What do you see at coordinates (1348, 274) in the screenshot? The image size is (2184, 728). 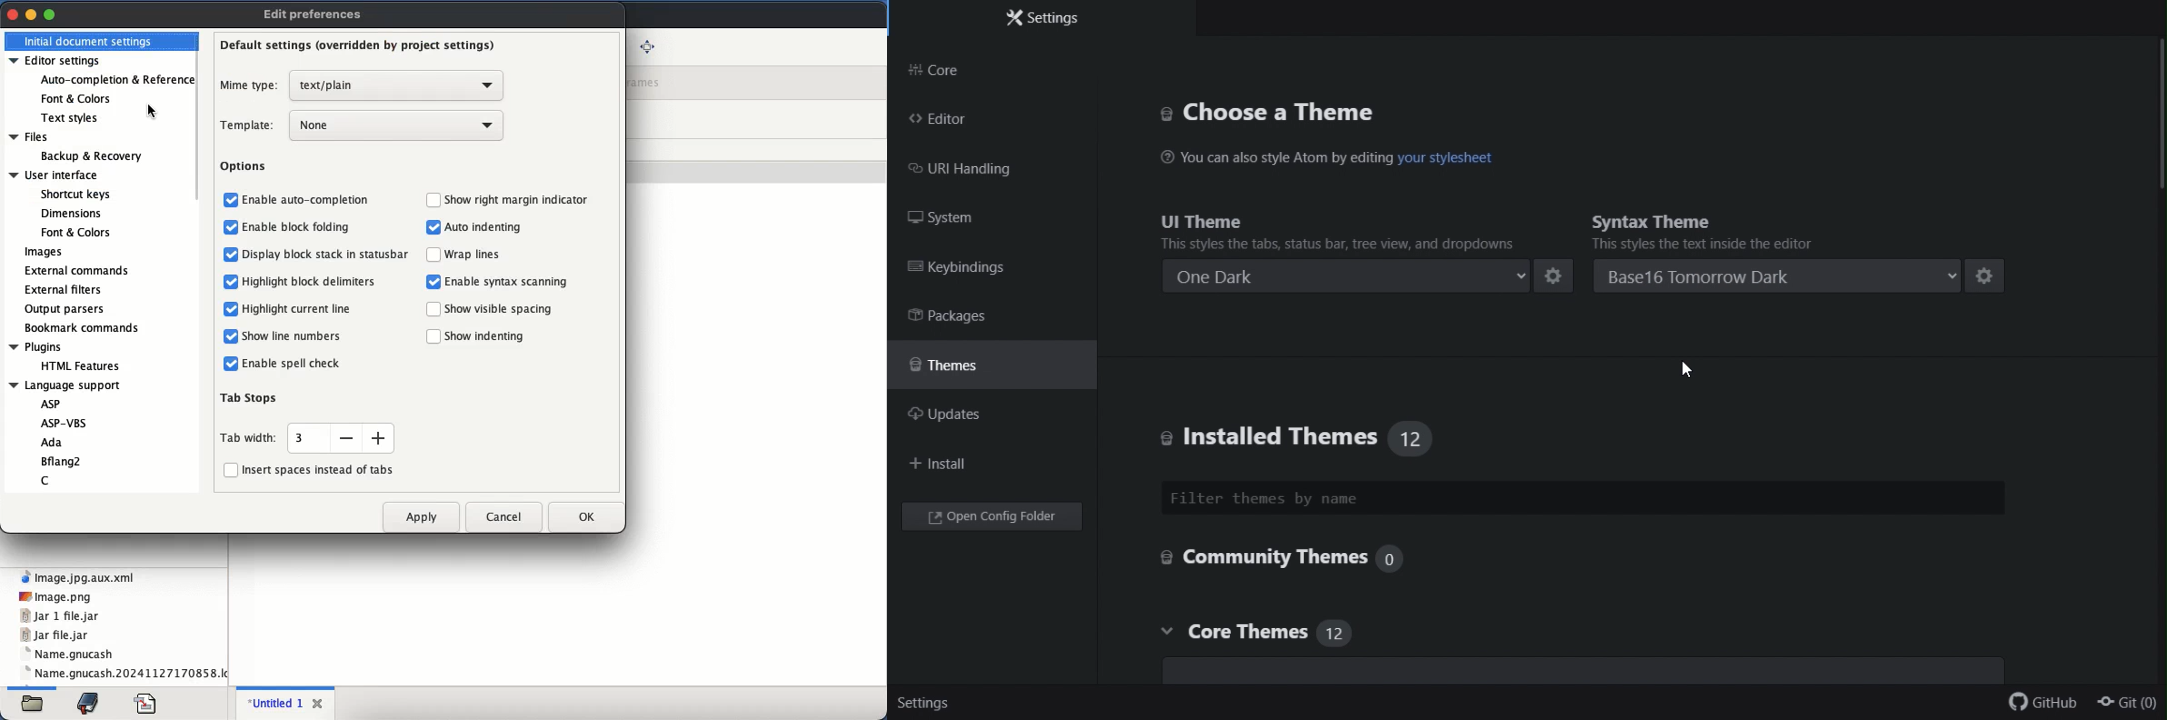 I see `One dark` at bounding box center [1348, 274].